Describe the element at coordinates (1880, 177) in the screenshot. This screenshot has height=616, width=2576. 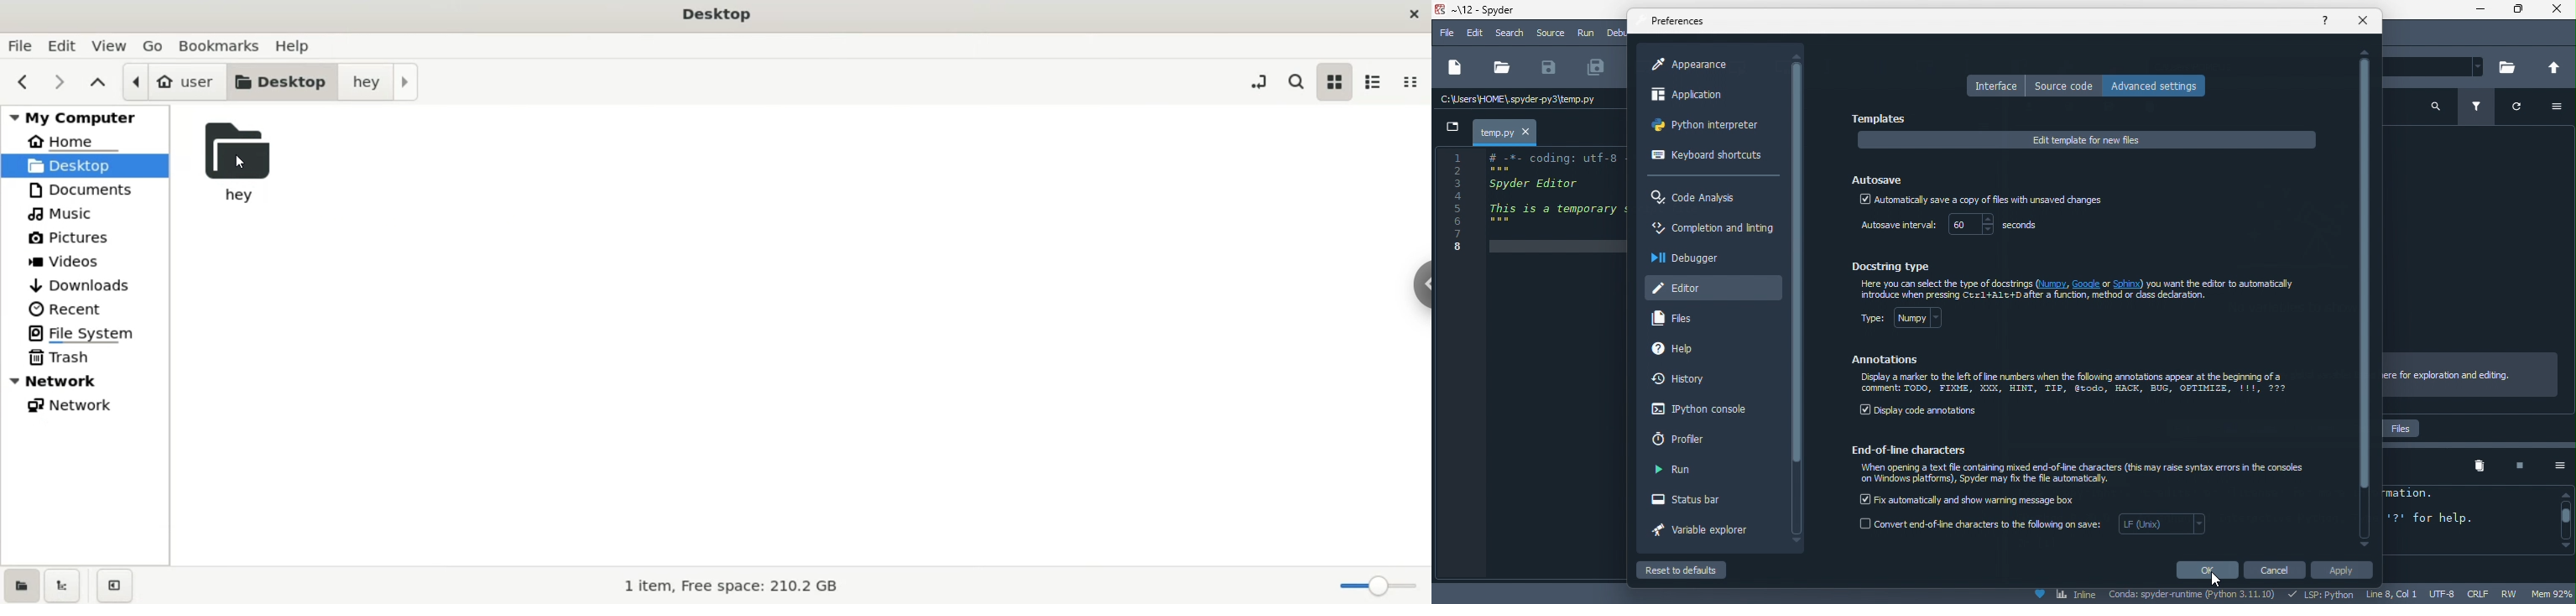
I see `autosave` at that location.